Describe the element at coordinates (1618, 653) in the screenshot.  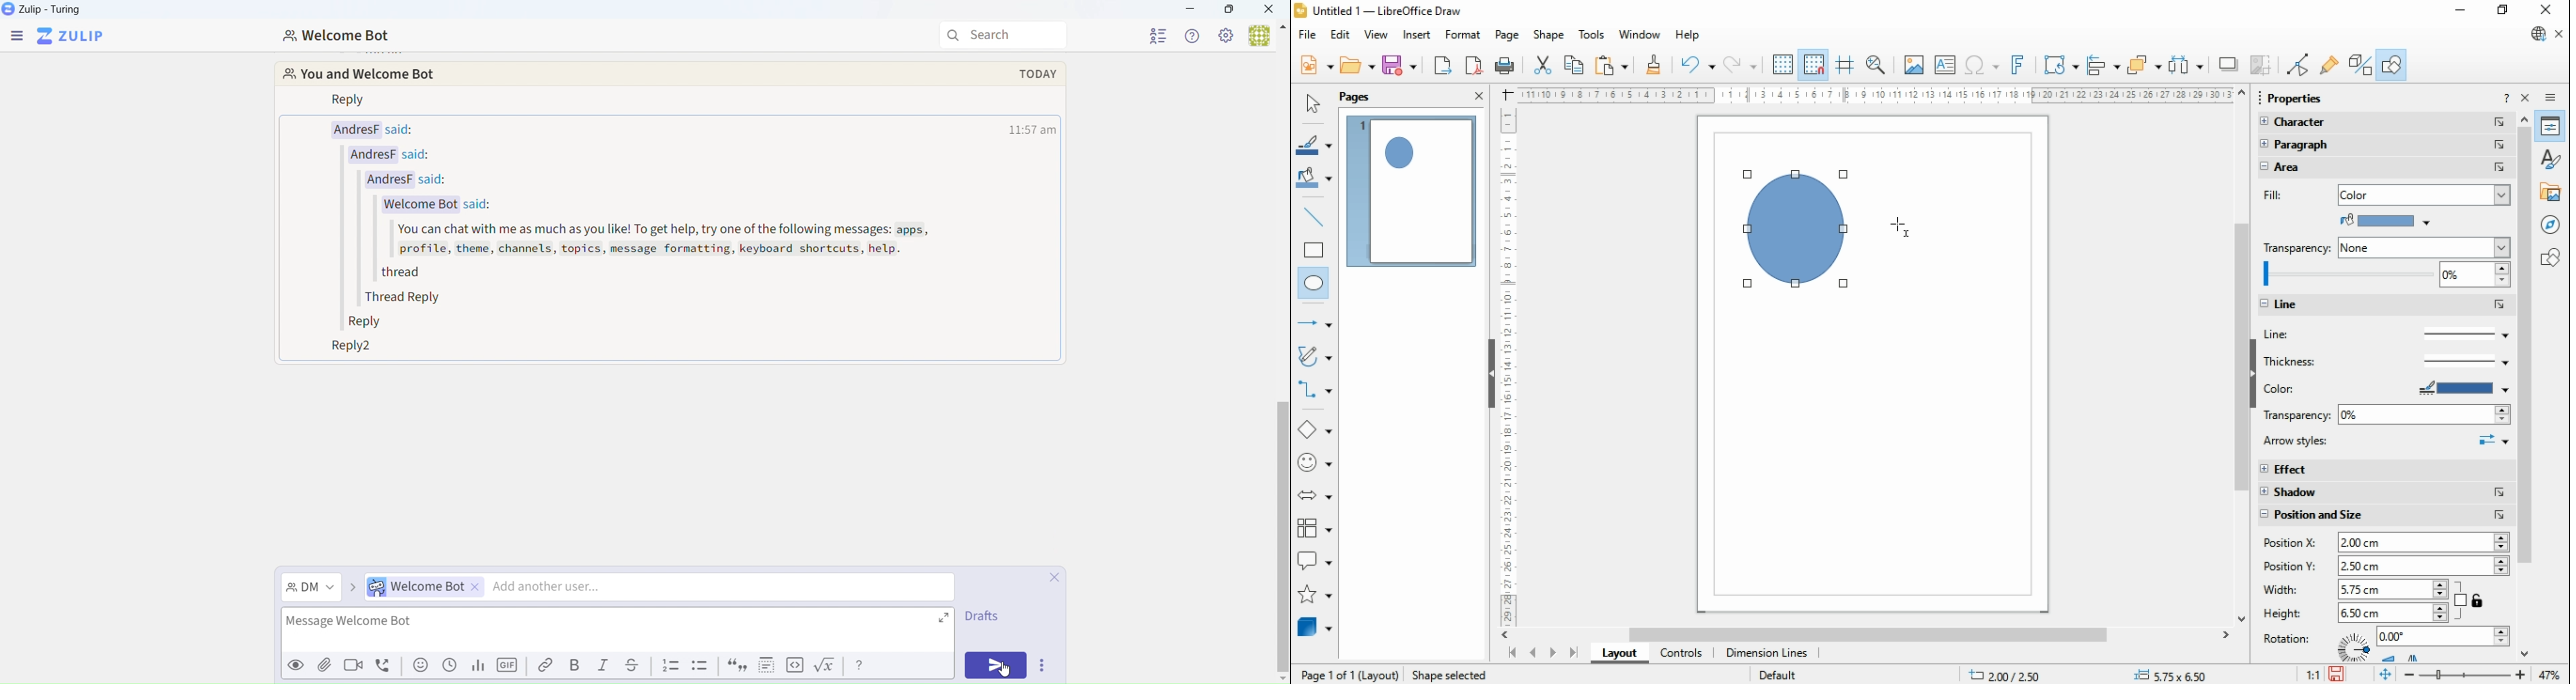
I see `layout` at that location.